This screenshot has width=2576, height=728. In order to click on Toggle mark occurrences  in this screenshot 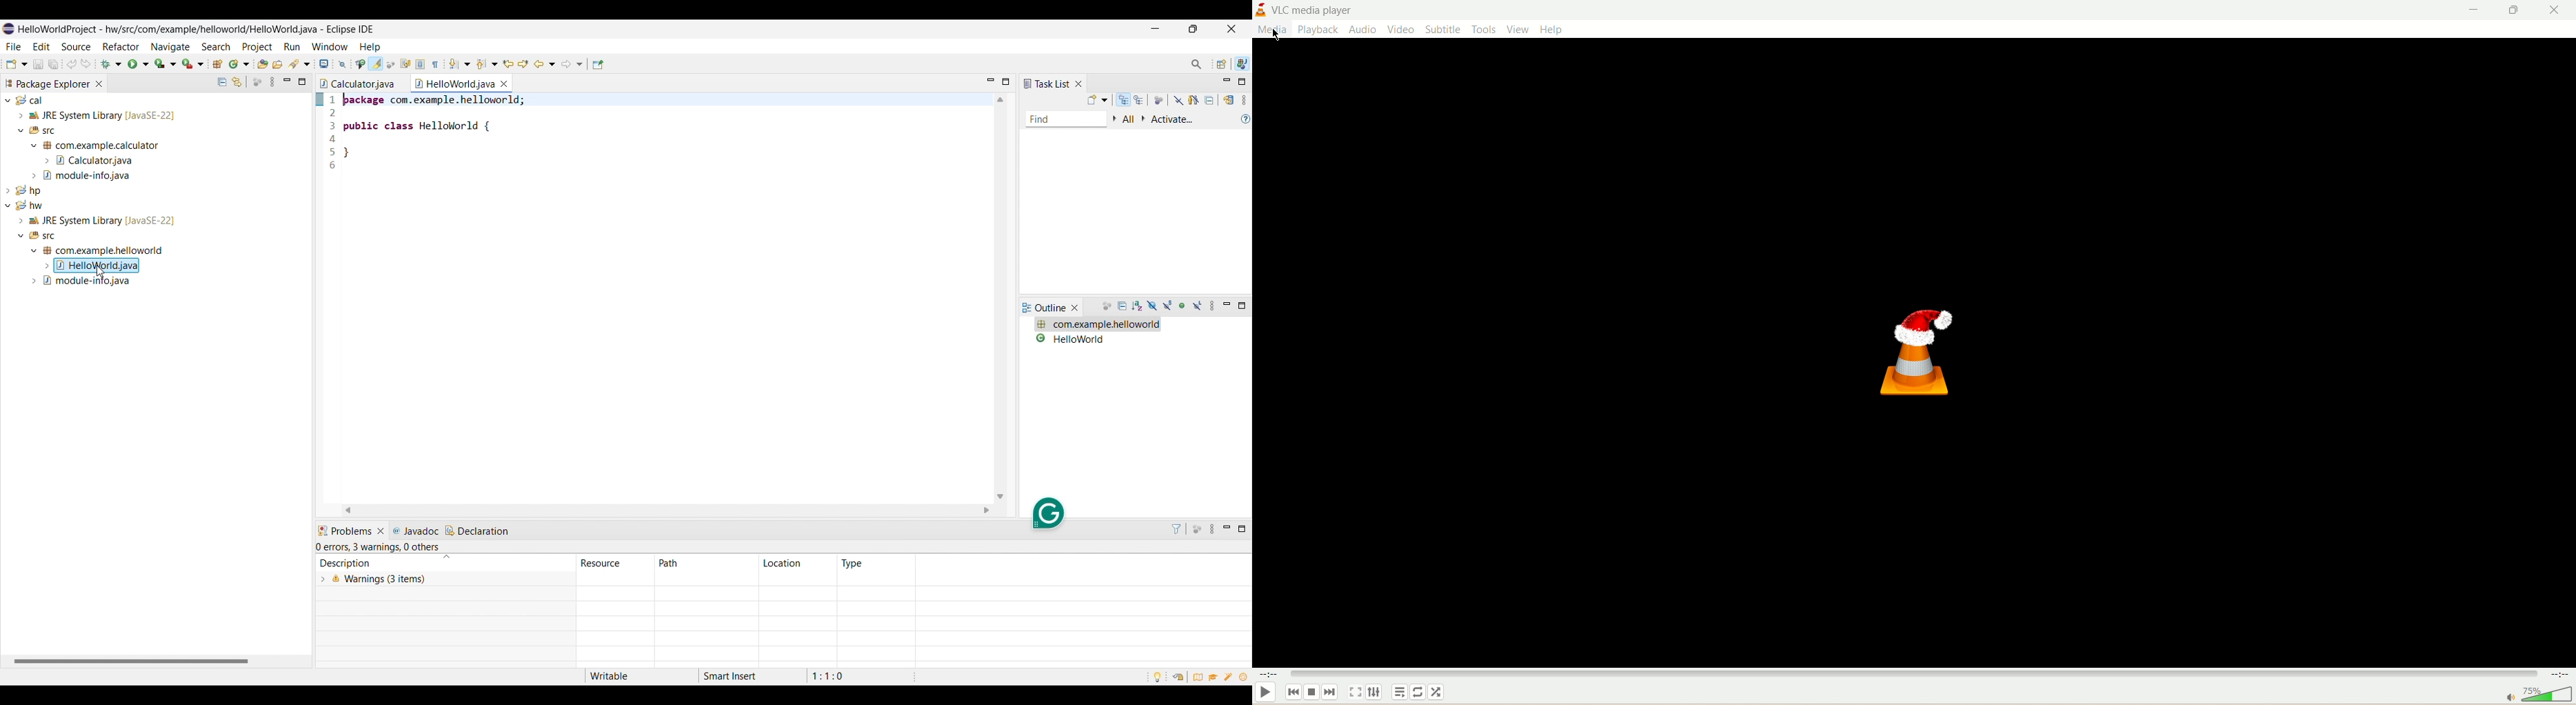, I will do `click(376, 64)`.